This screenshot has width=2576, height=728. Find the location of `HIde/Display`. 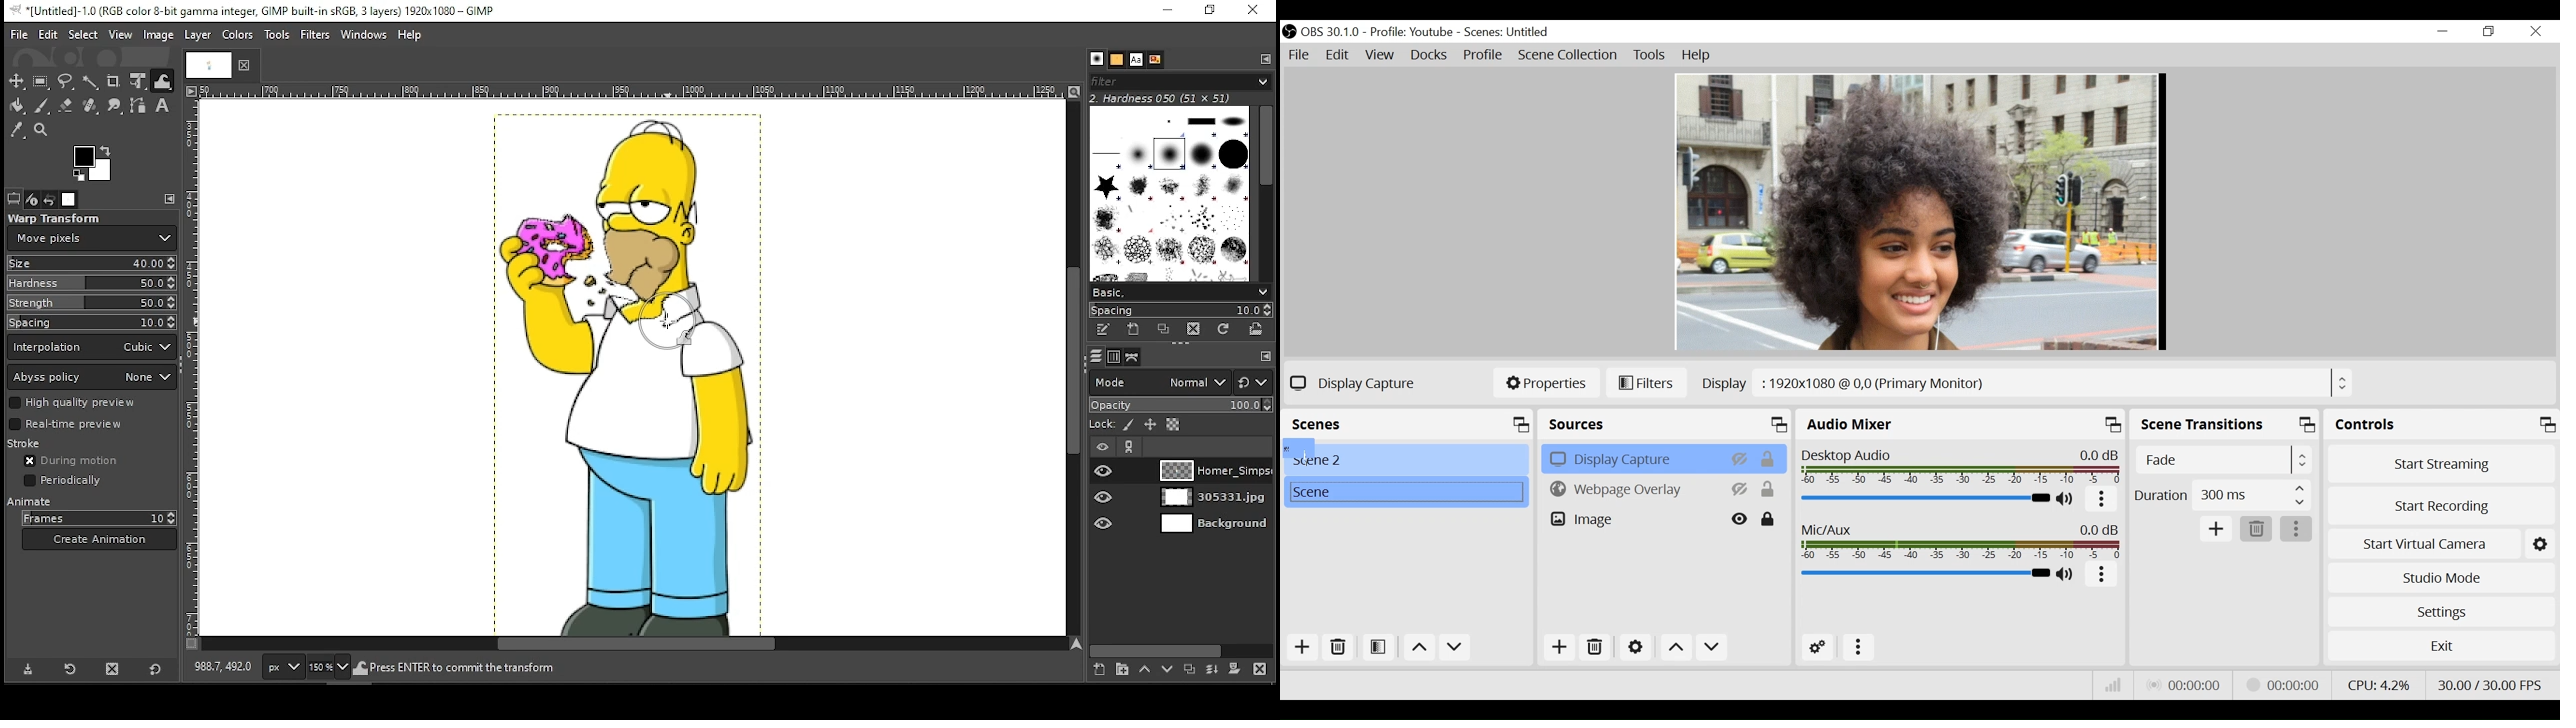

HIde/Display is located at coordinates (1741, 489).